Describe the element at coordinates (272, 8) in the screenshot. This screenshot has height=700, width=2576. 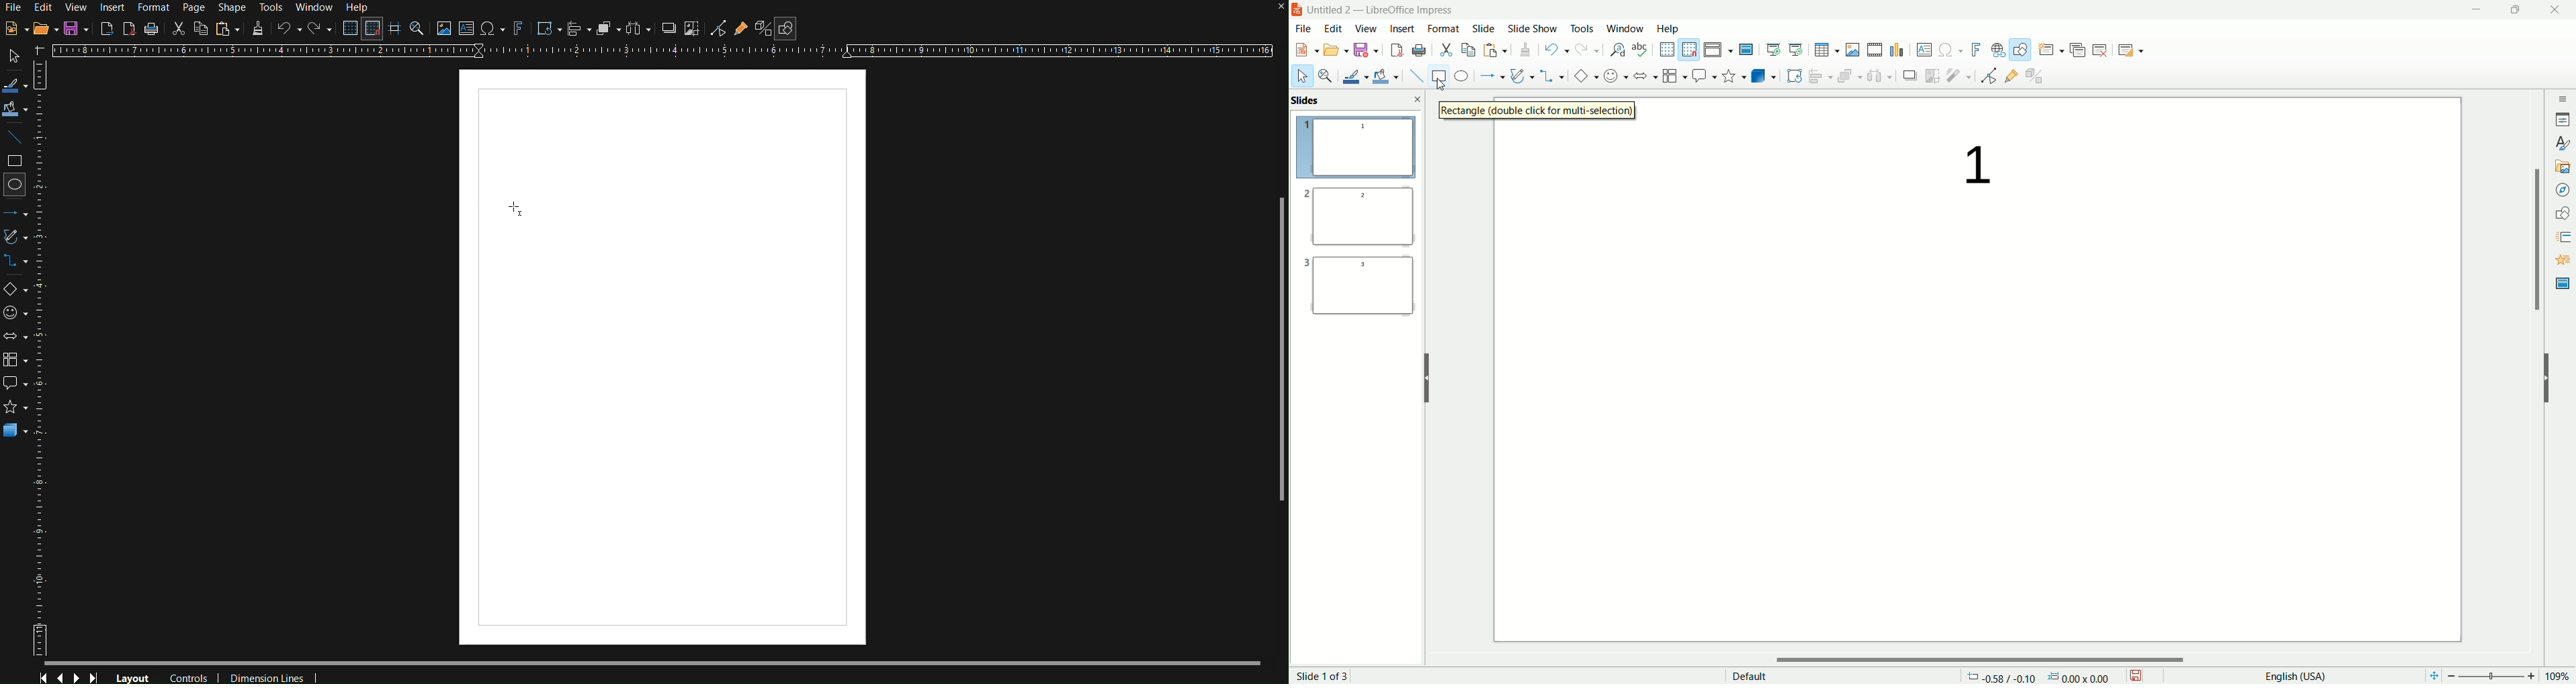
I see `Tools` at that location.